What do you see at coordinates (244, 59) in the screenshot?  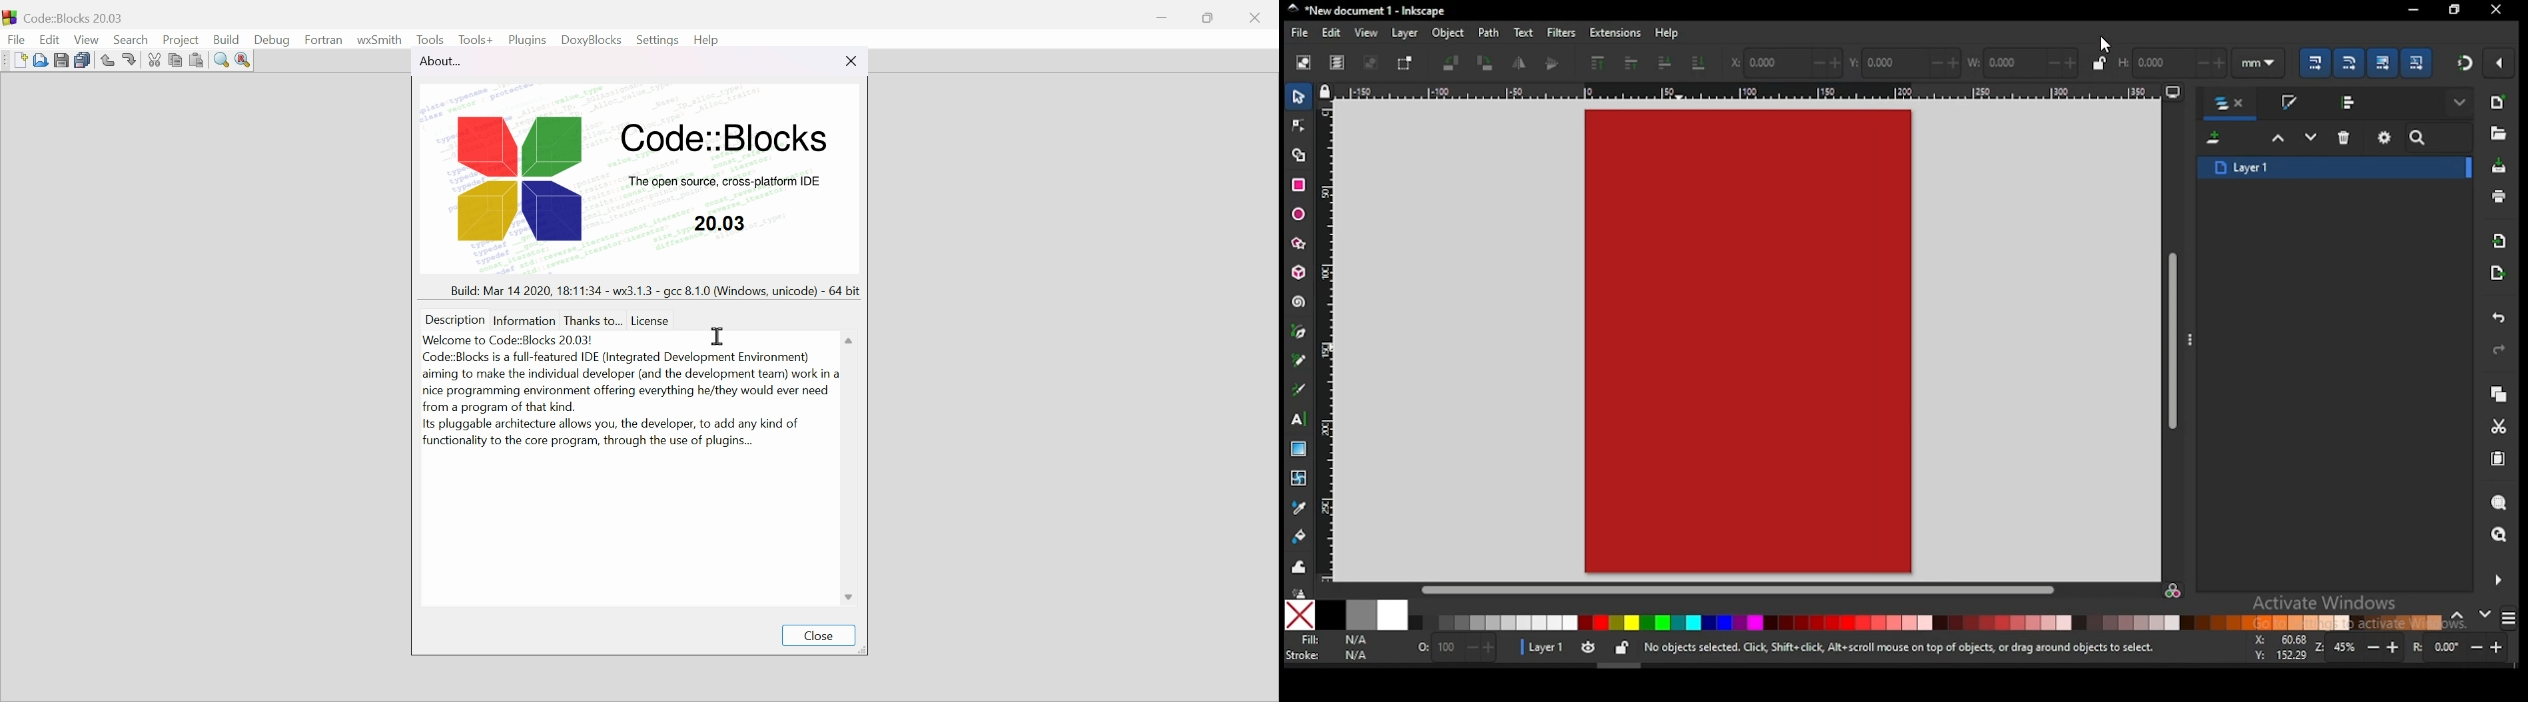 I see `Replace` at bounding box center [244, 59].